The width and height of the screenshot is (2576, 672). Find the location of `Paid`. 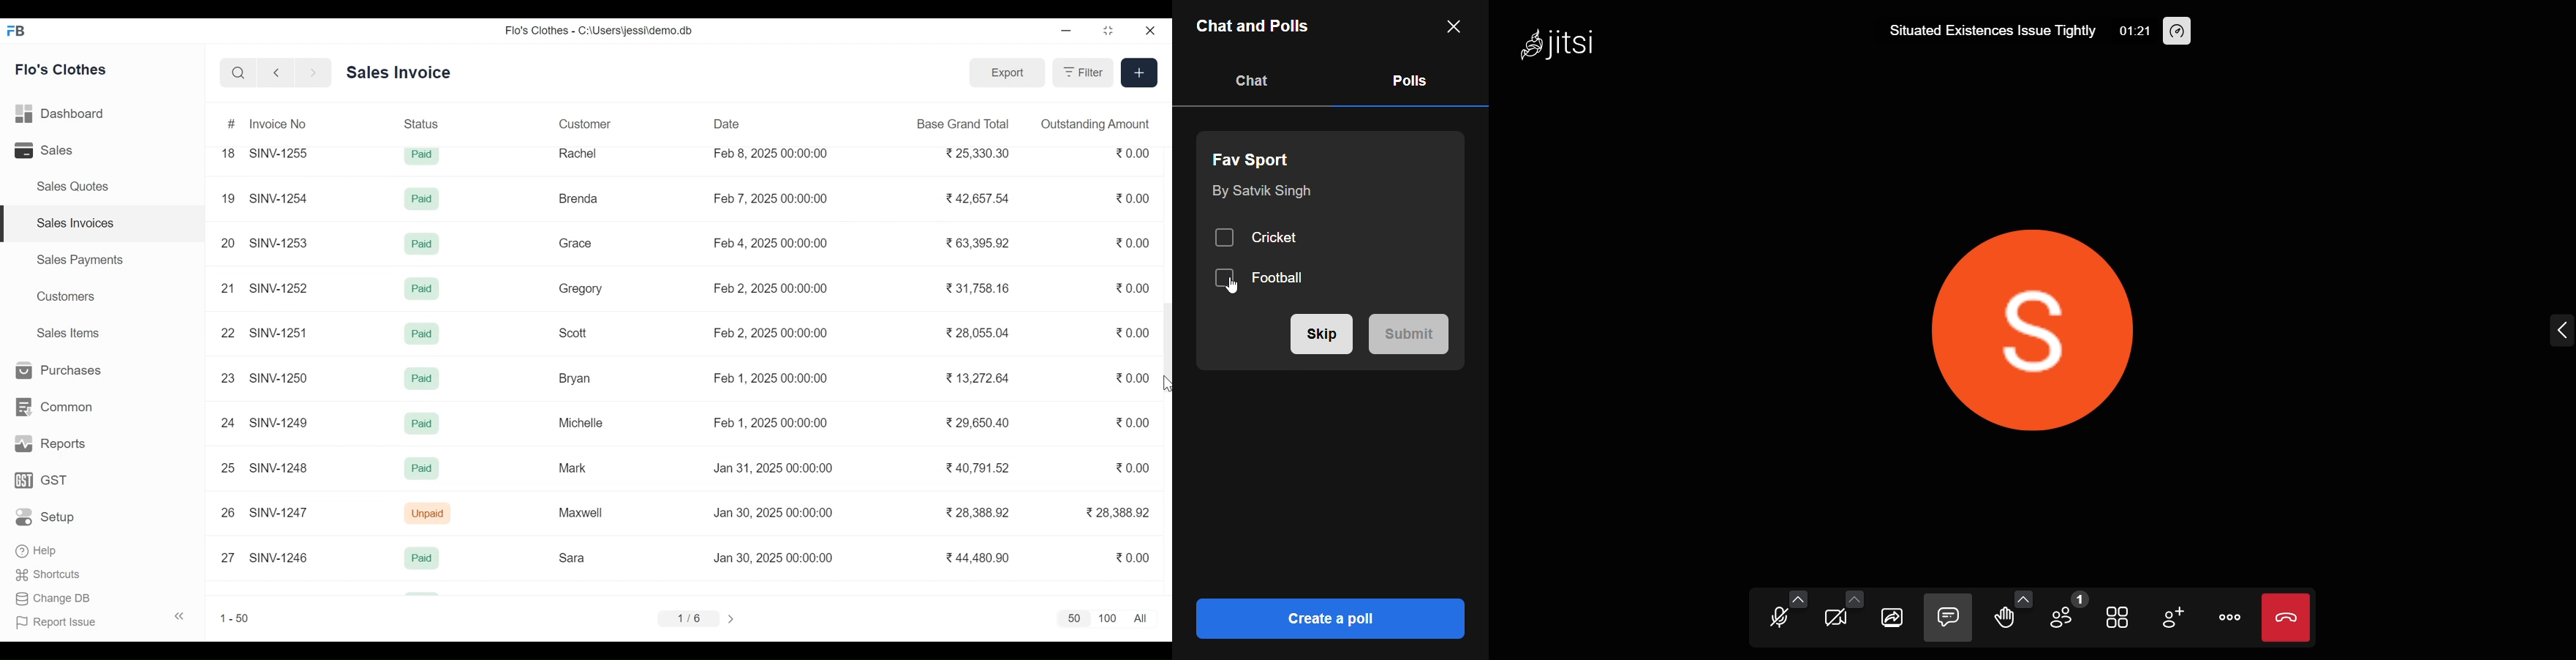

Paid is located at coordinates (424, 155).